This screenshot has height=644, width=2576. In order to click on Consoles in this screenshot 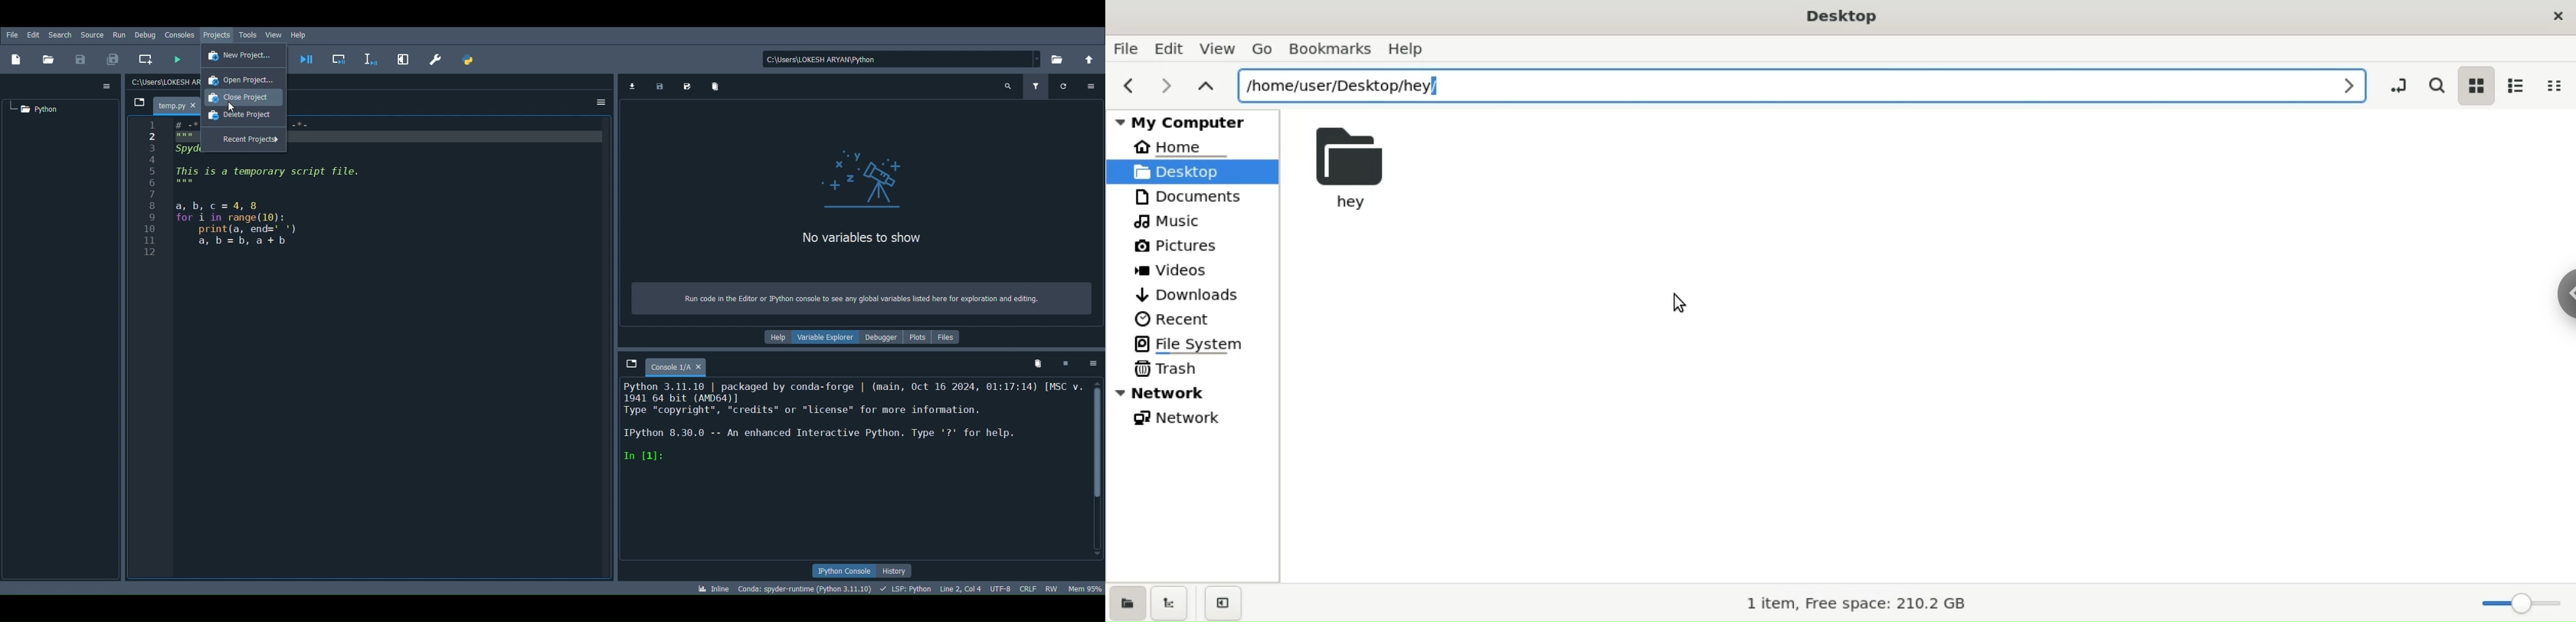, I will do `click(181, 33)`.